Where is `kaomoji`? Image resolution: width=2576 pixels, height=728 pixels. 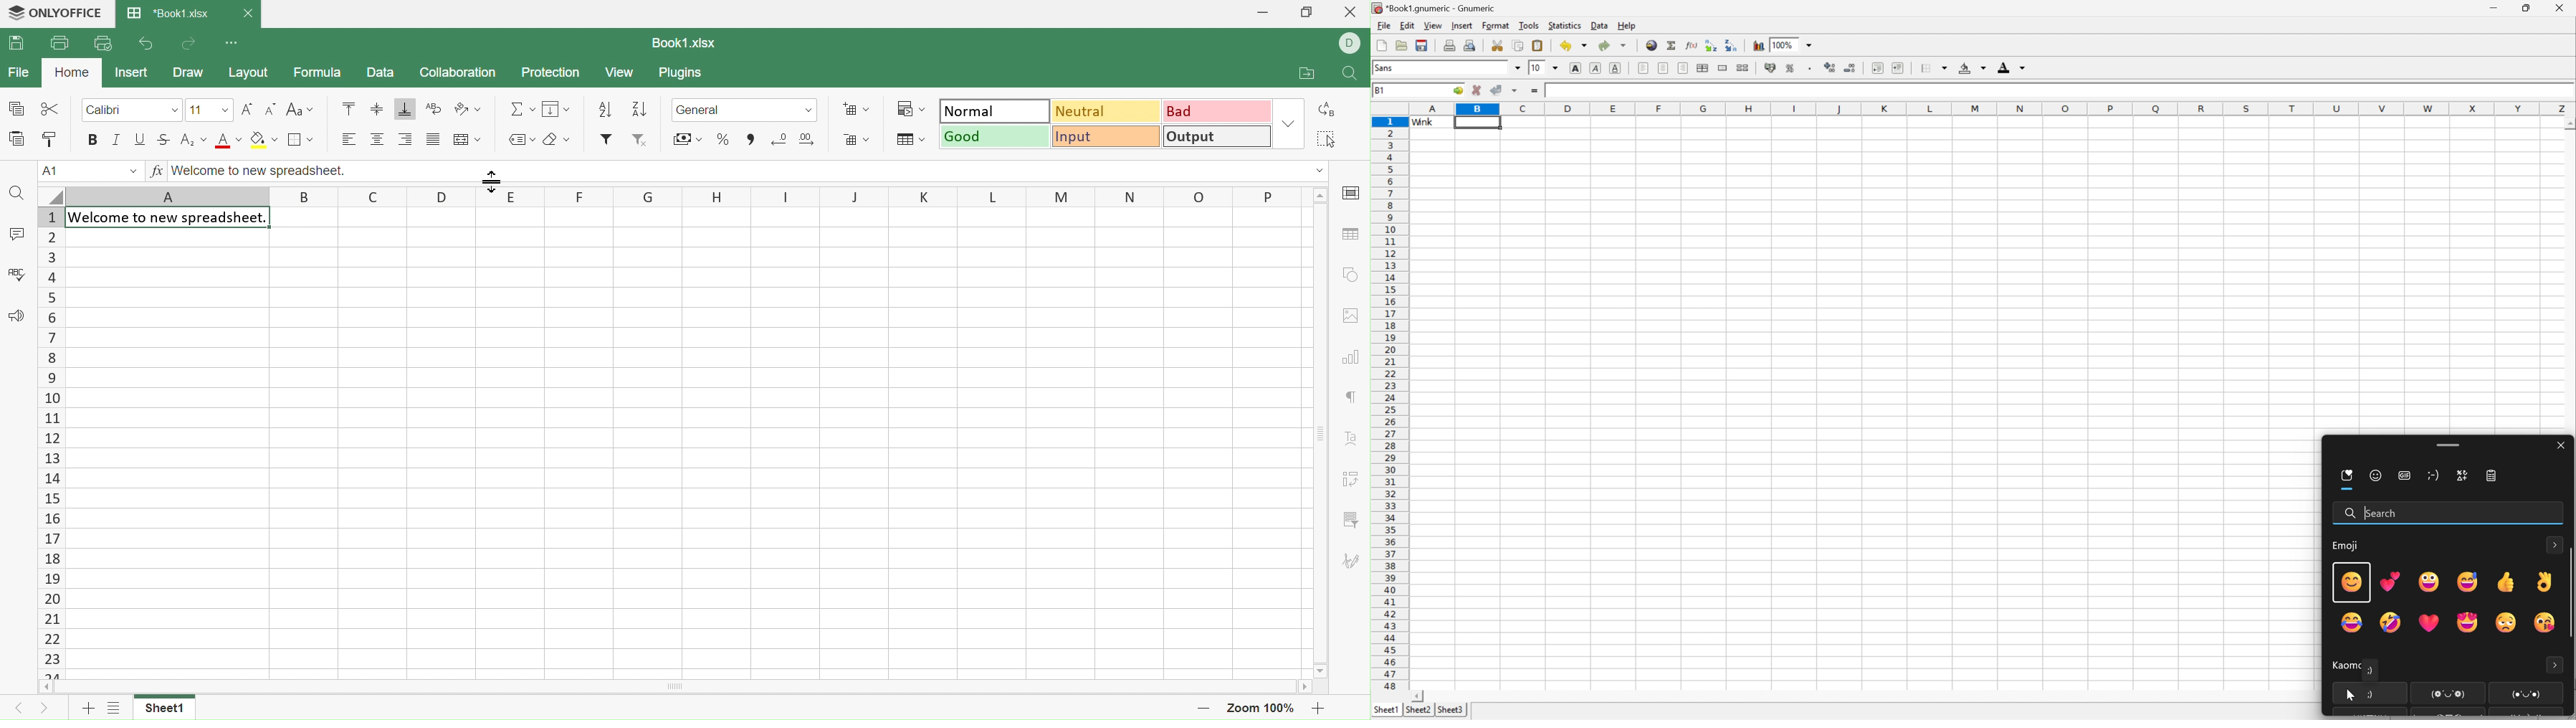 kaomoji is located at coordinates (2343, 668).